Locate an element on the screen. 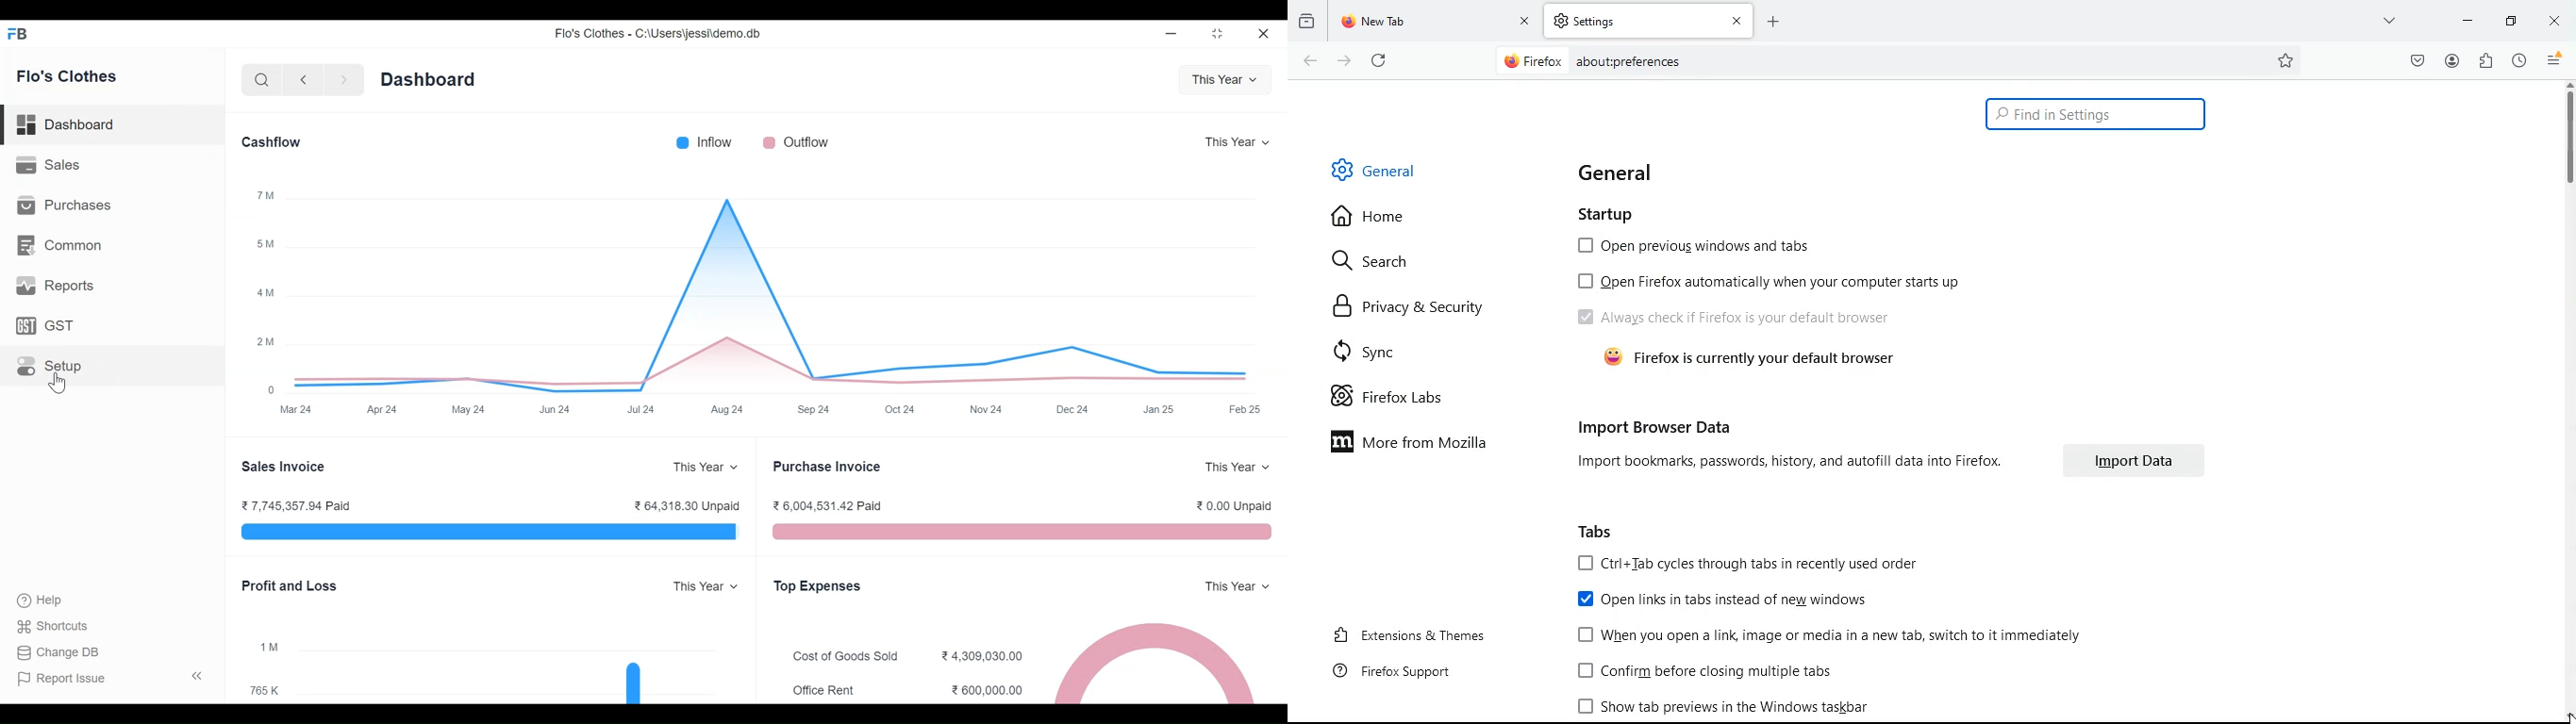 The width and height of the screenshot is (2576, 728). tab is located at coordinates (1650, 21).